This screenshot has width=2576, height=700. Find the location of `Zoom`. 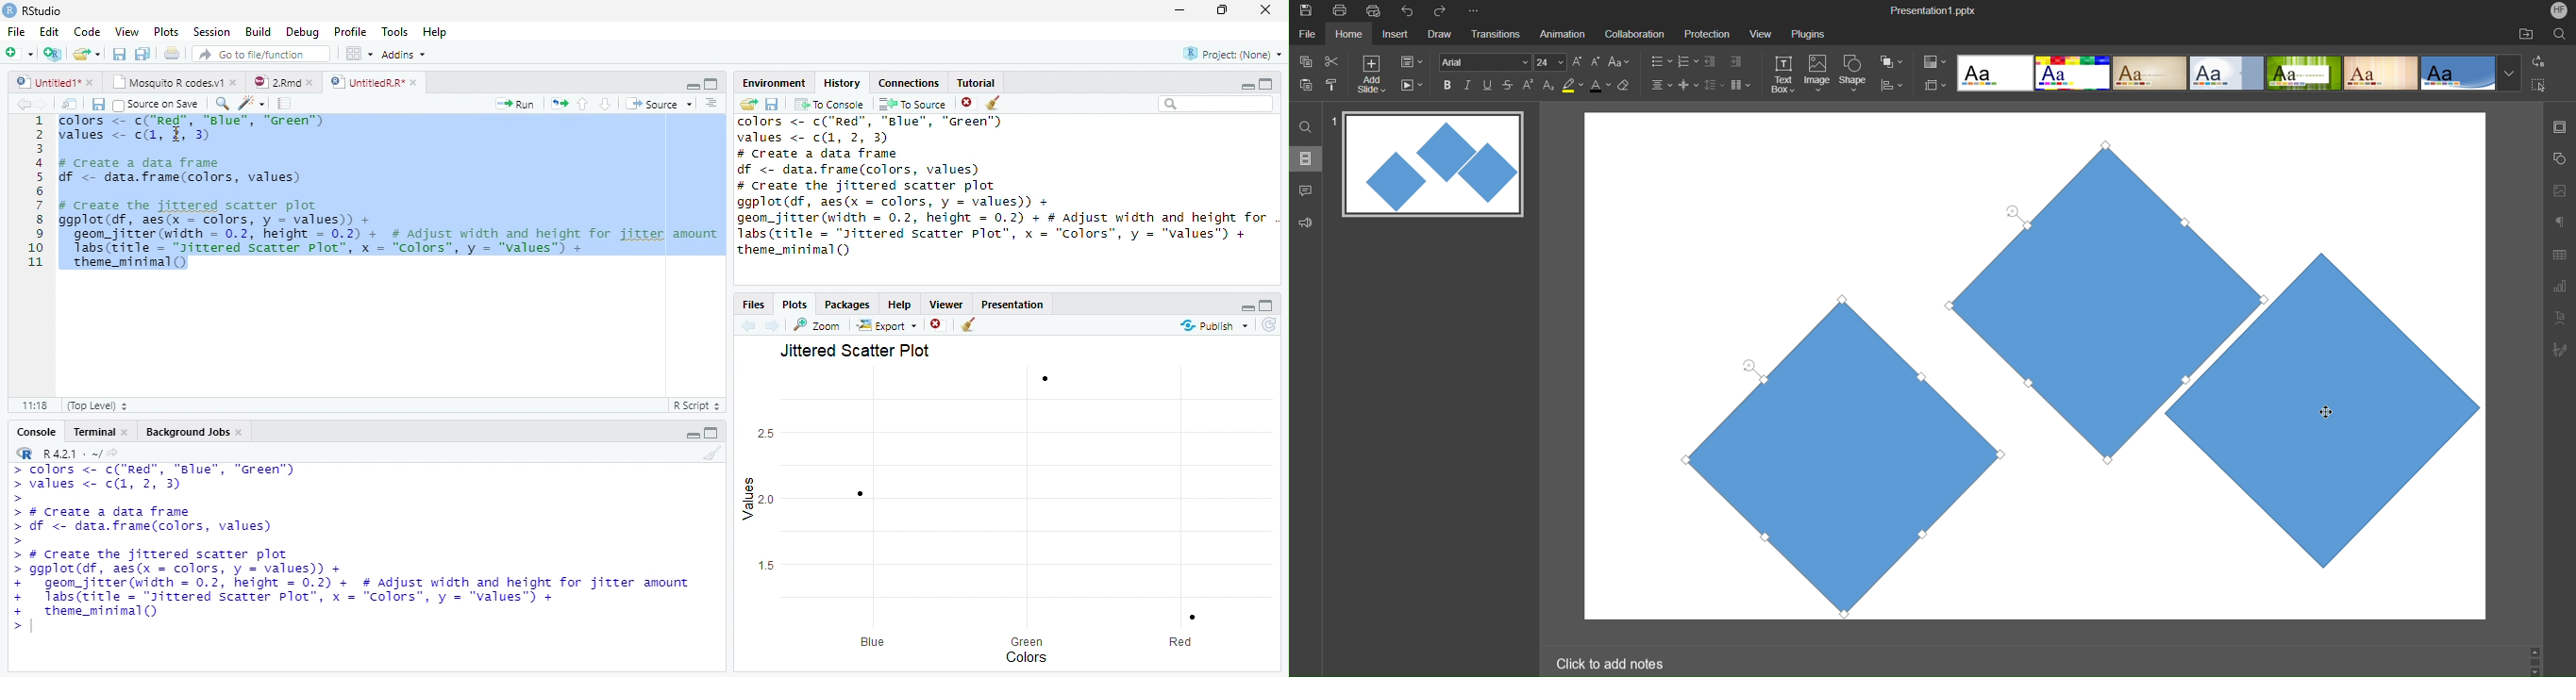

Zoom is located at coordinates (817, 325).